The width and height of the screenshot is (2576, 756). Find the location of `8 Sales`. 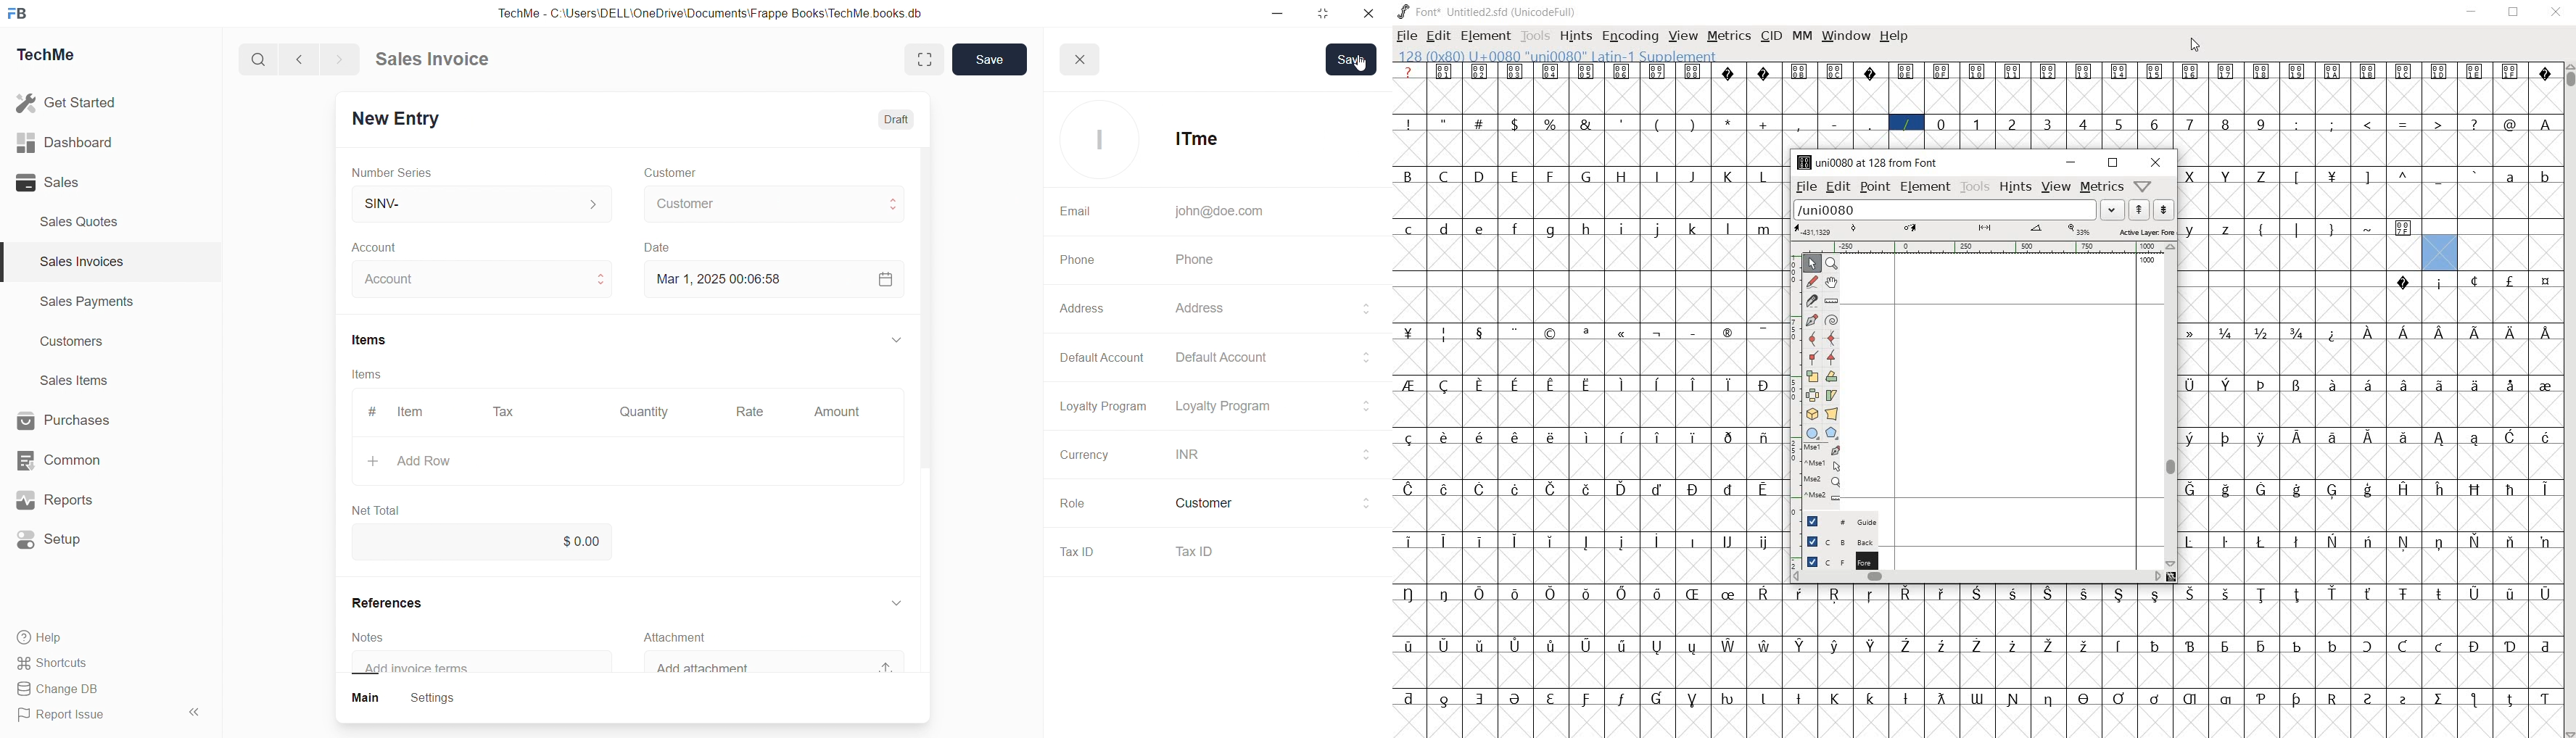

8 Sales is located at coordinates (51, 182).